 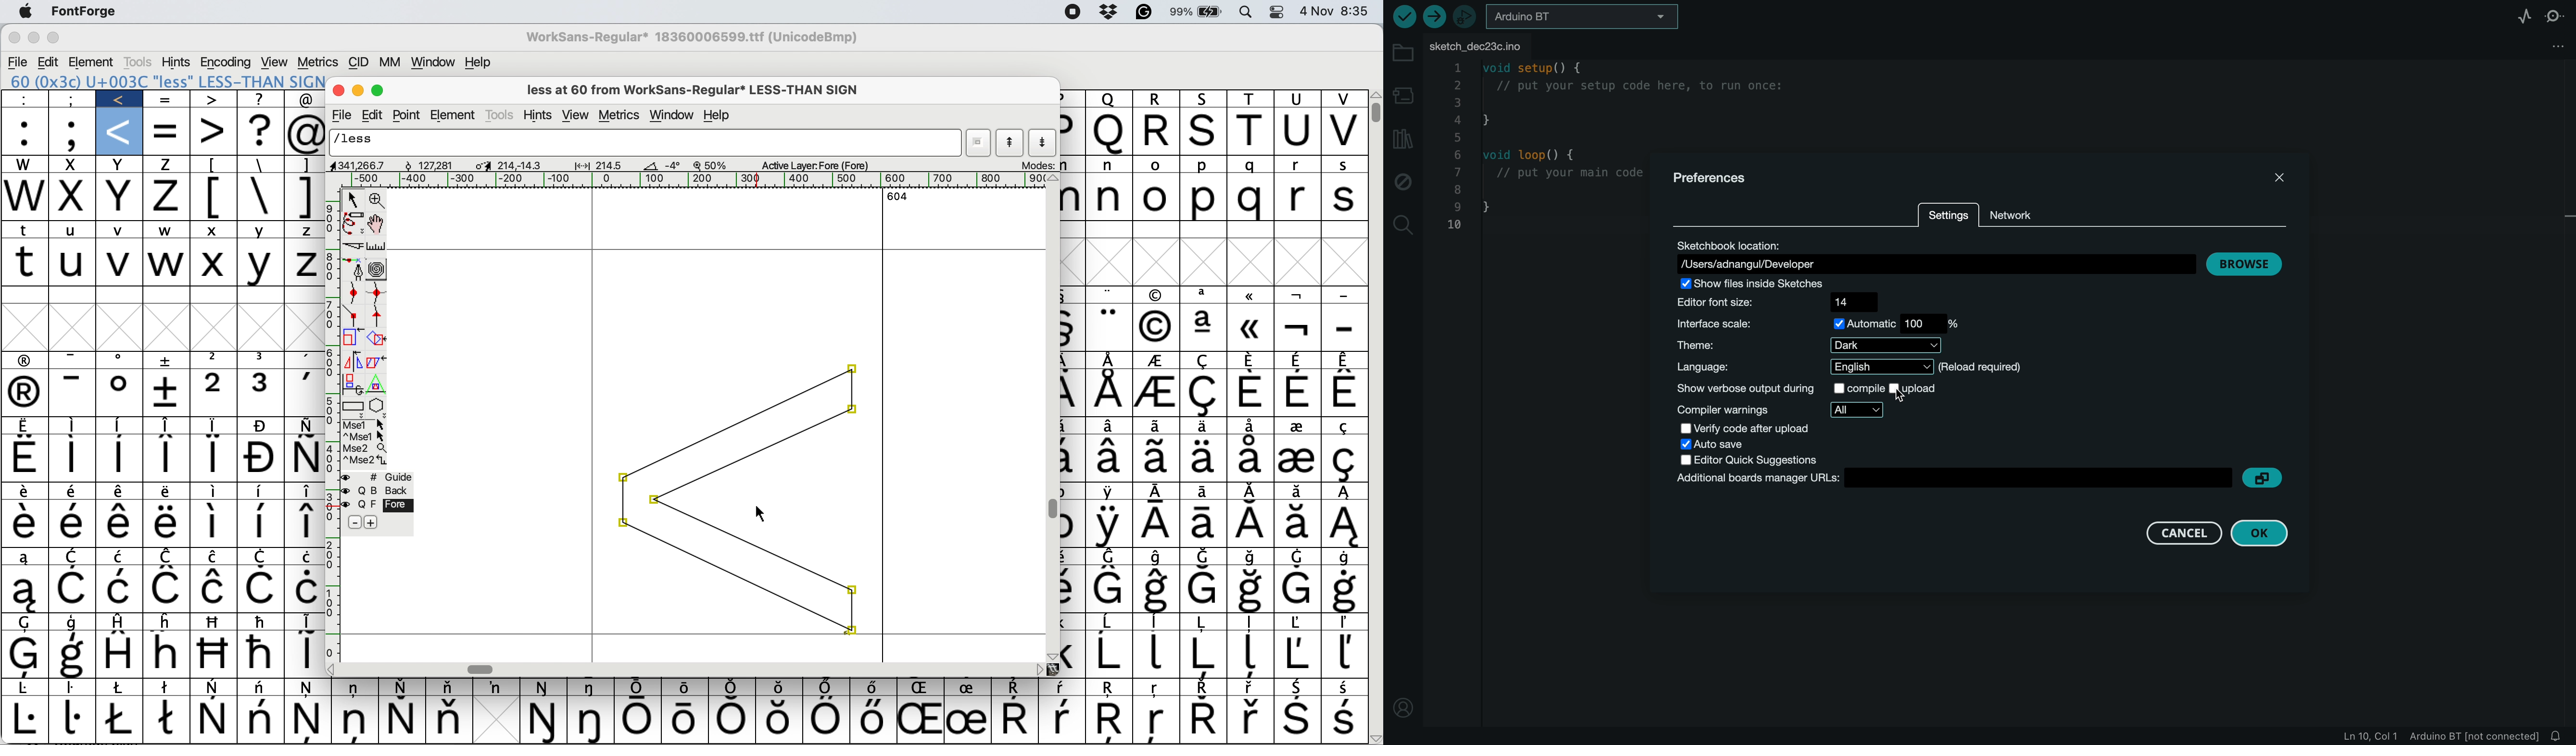 What do you see at coordinates (1073, 328) in the screenshot?
I see `Symbol` at bounding box center [1073, 328].